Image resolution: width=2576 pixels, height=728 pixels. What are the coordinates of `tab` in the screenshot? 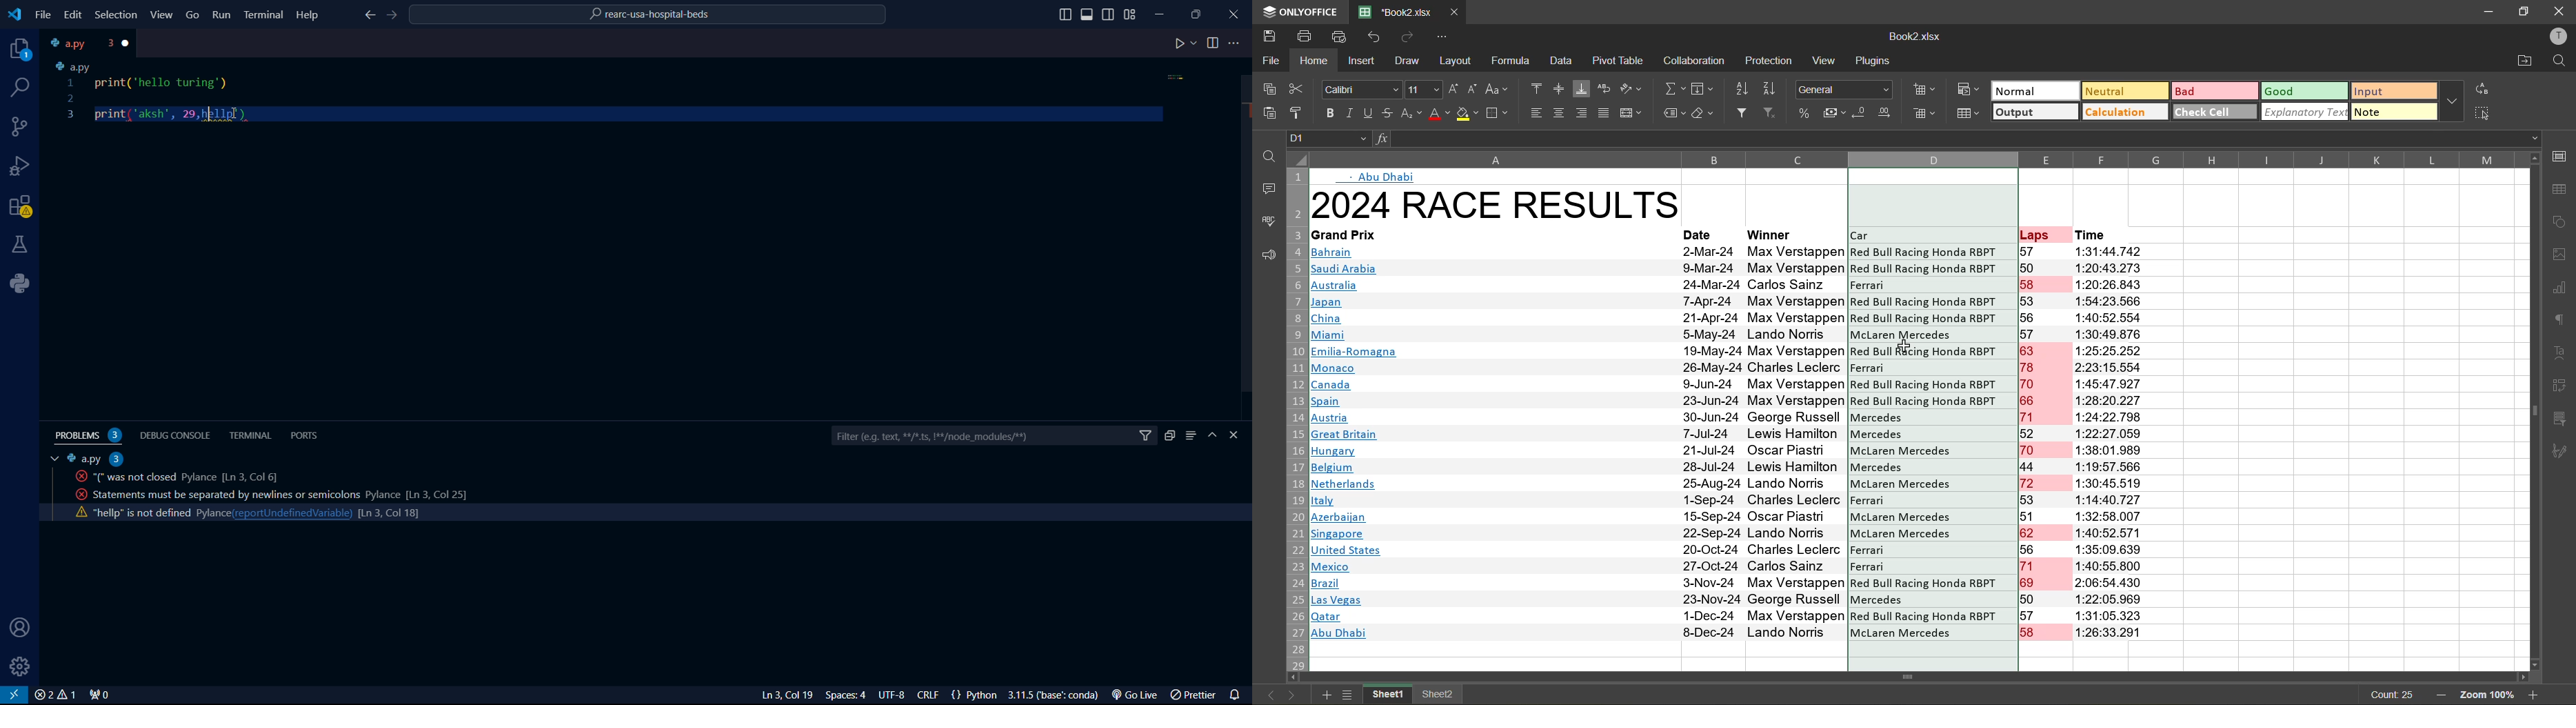 It's located at (51, 459).